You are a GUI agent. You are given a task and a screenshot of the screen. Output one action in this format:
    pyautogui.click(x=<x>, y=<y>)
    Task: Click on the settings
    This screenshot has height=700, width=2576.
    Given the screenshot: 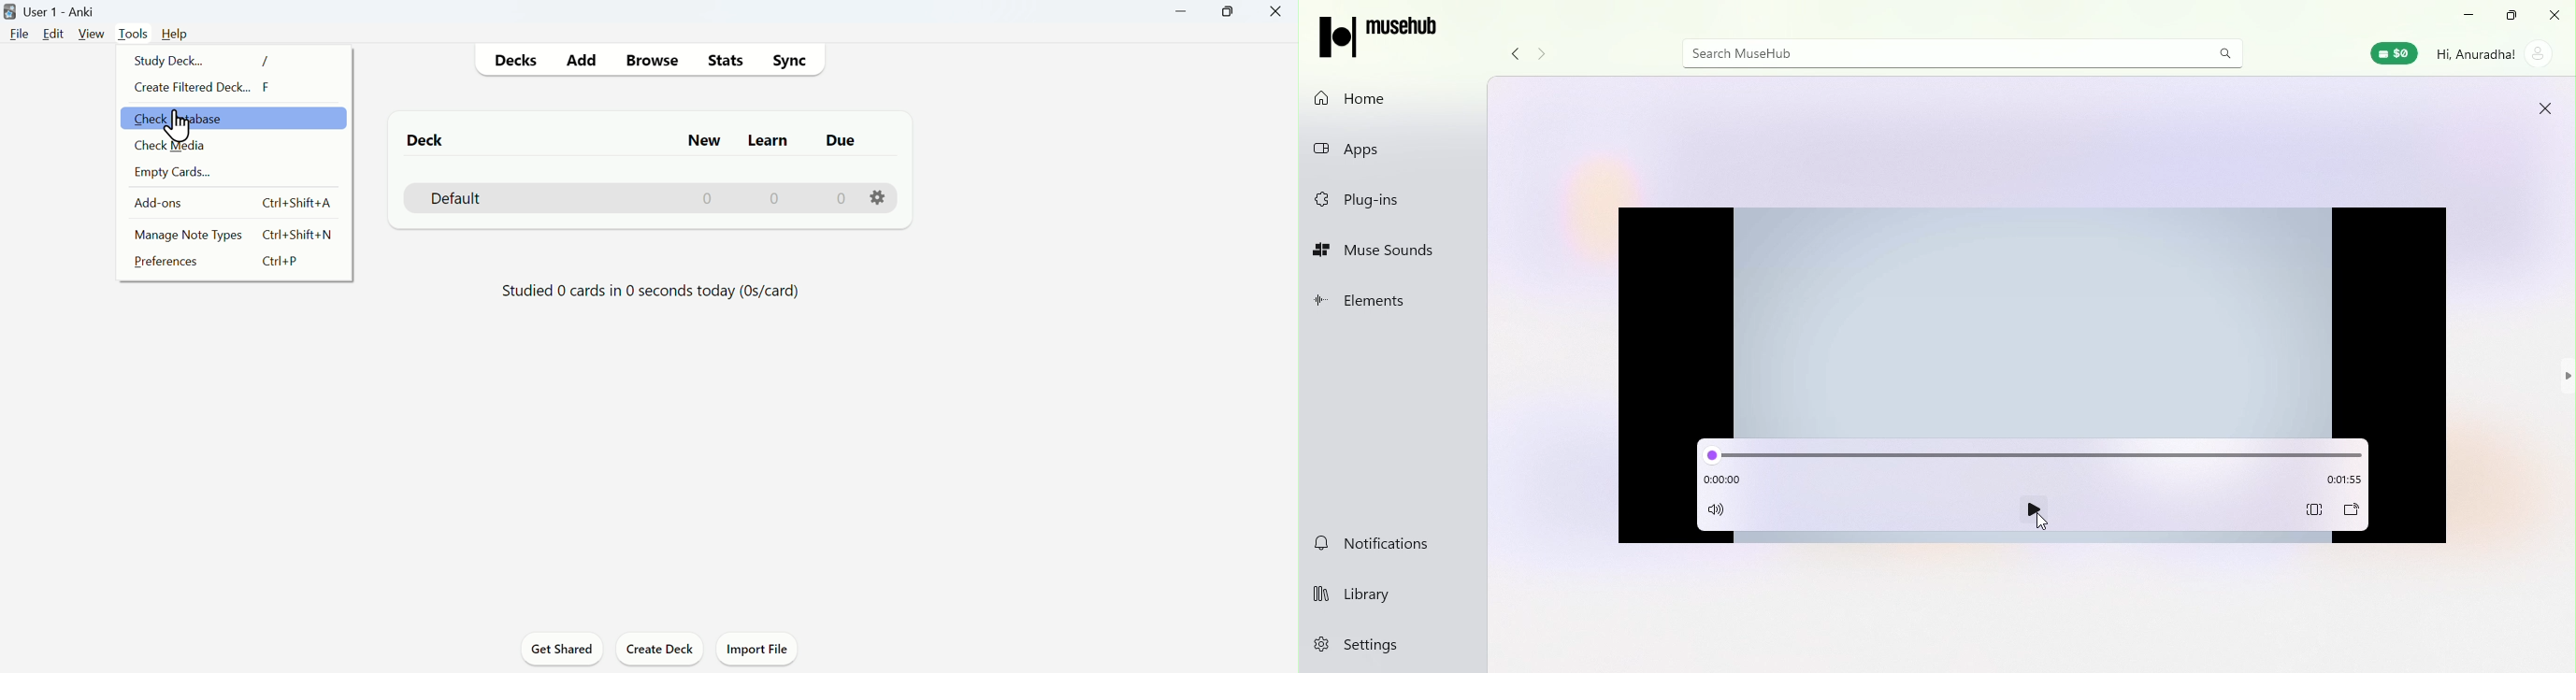 What is the action you would take?
    pyautogui.click(x=874, y=198)
    